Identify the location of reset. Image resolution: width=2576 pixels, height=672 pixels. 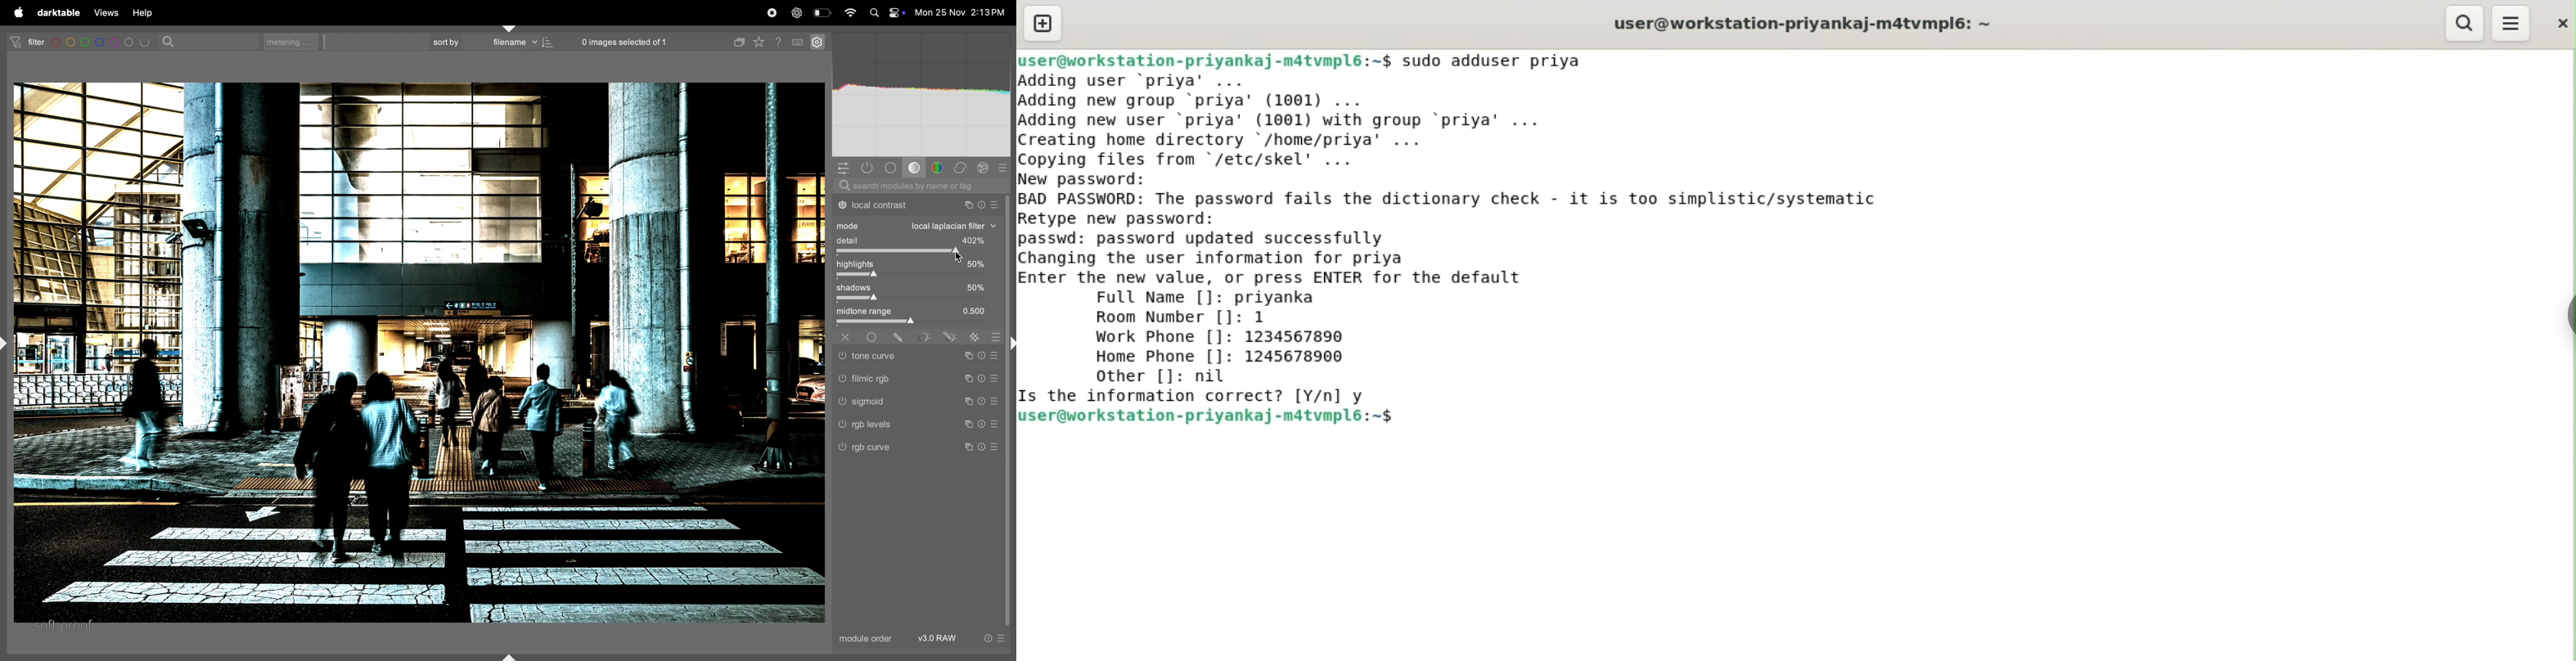
(983, 403).